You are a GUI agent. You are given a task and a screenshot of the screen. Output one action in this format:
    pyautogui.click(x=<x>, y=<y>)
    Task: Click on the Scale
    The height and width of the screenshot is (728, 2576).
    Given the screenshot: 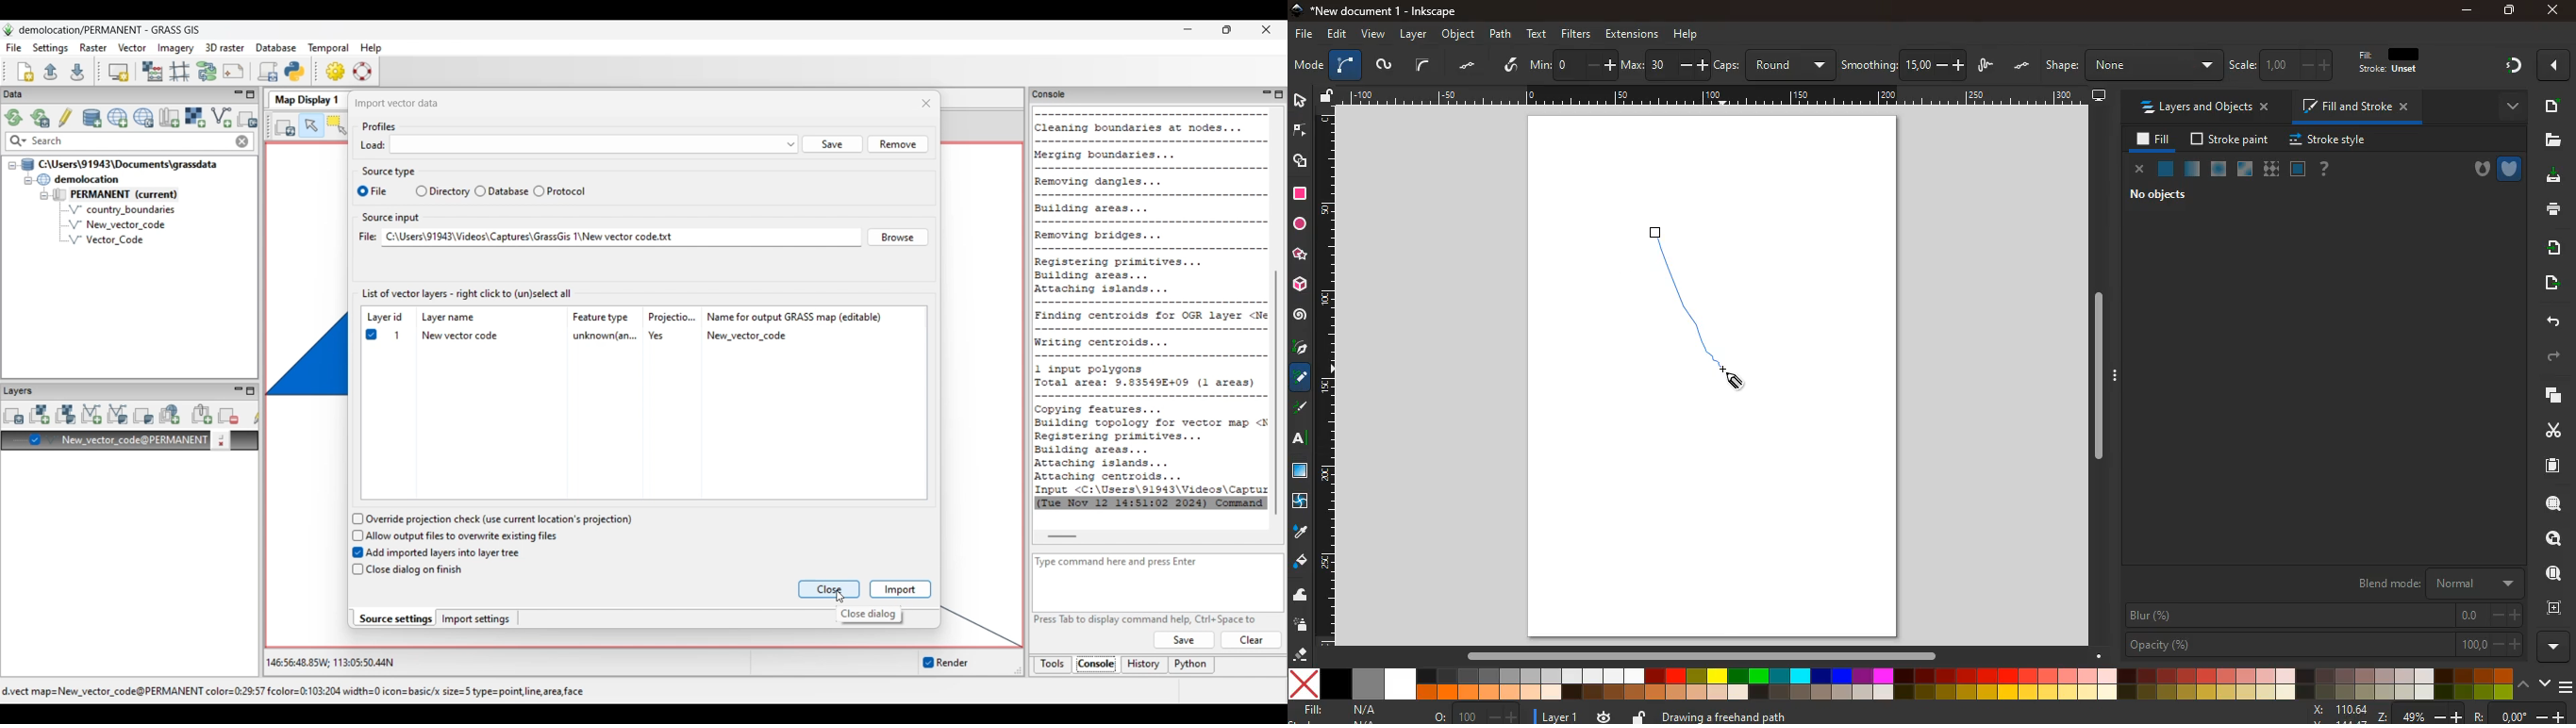 What is the action you would take?
    pyautogui.click(x=1326, y=376)
    